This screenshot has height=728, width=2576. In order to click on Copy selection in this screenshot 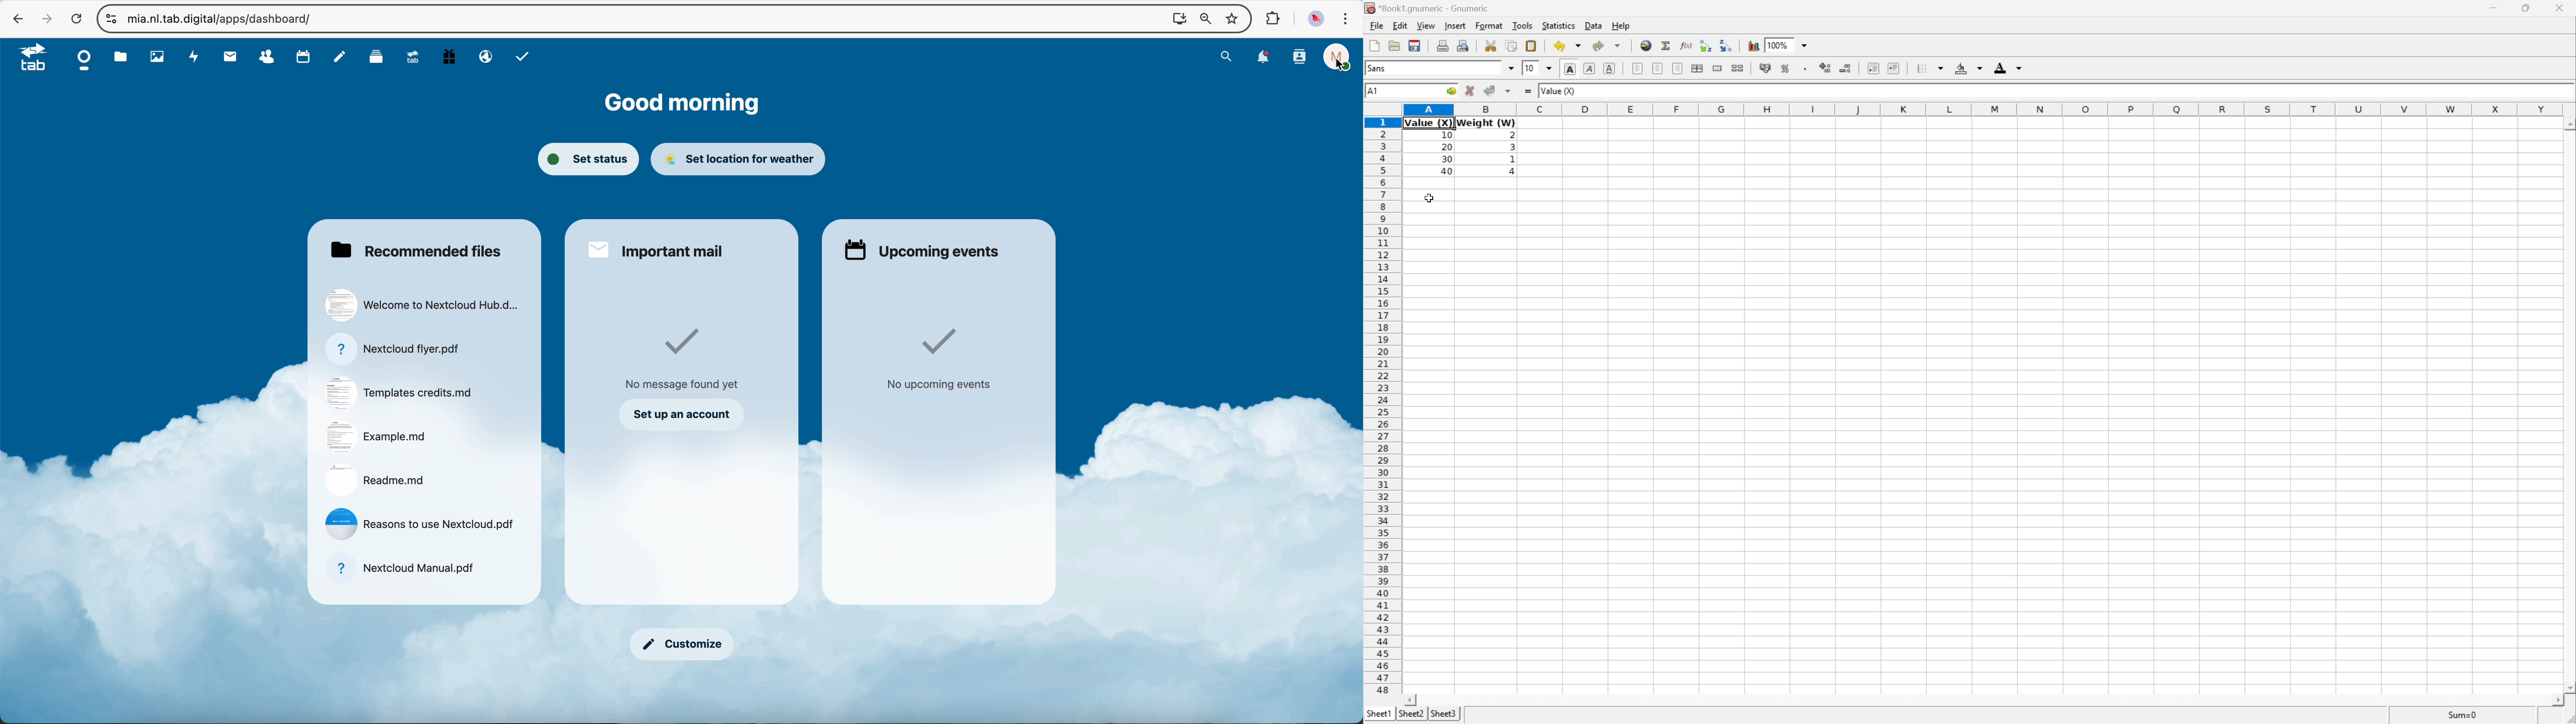, I will do `click(1516, 45)`.